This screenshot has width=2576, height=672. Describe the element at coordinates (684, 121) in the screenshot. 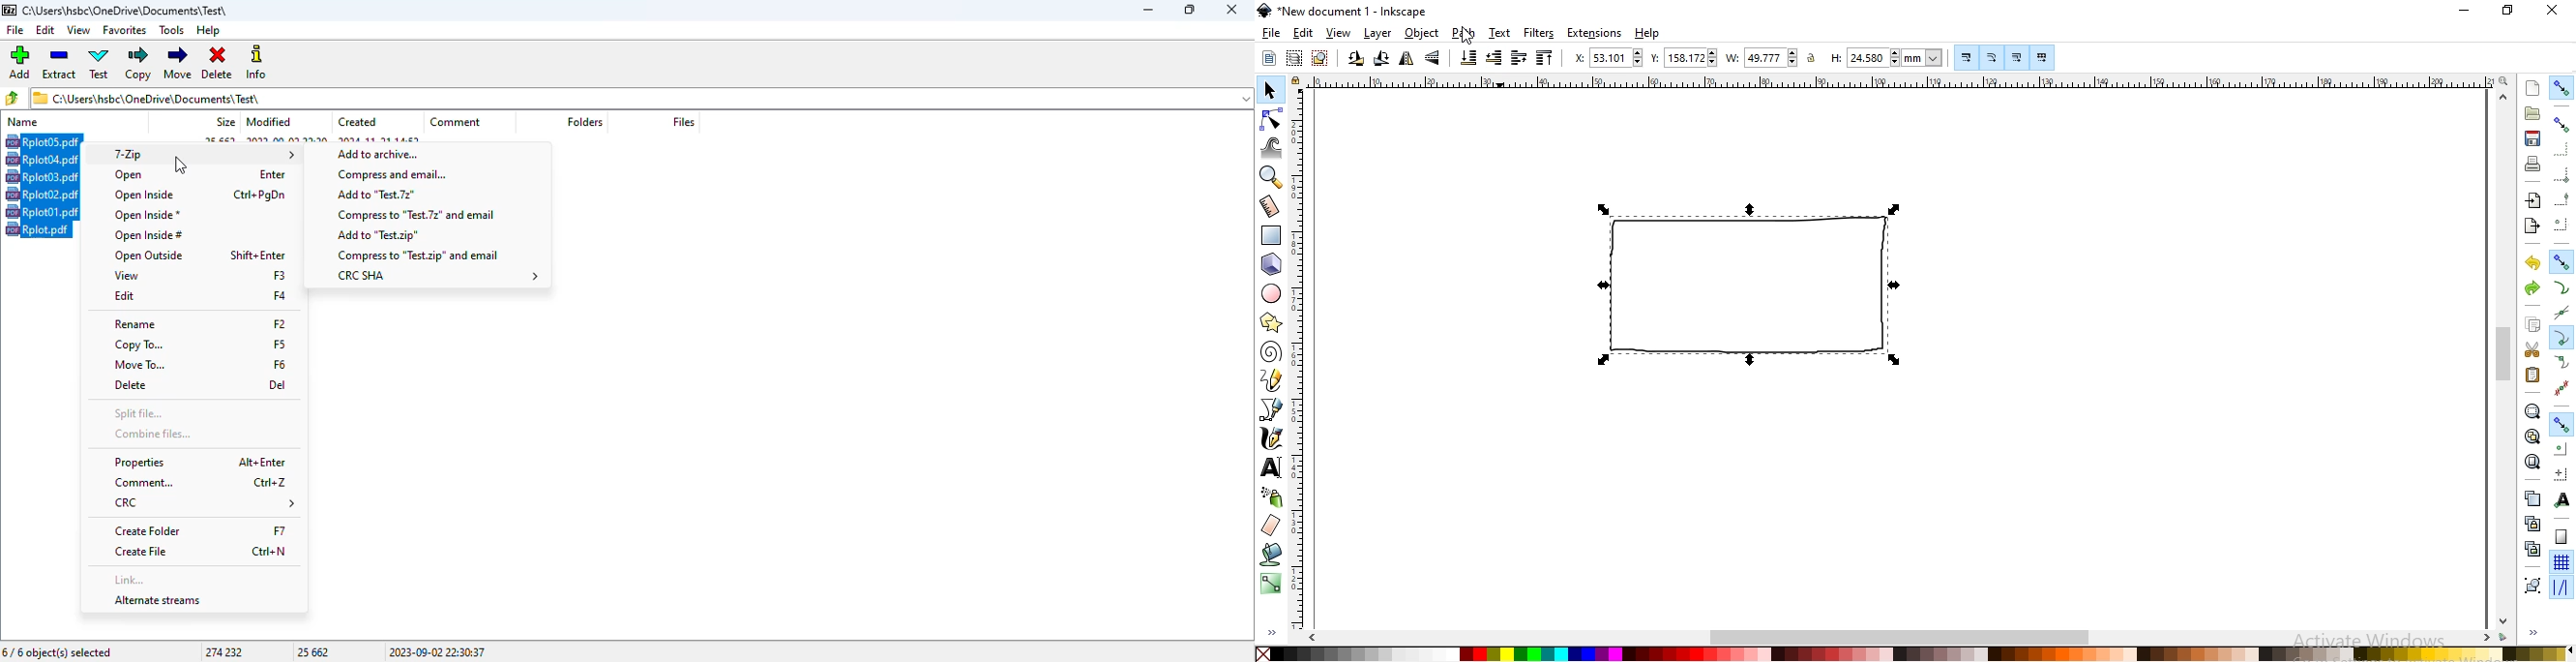

I see `files` at that location.